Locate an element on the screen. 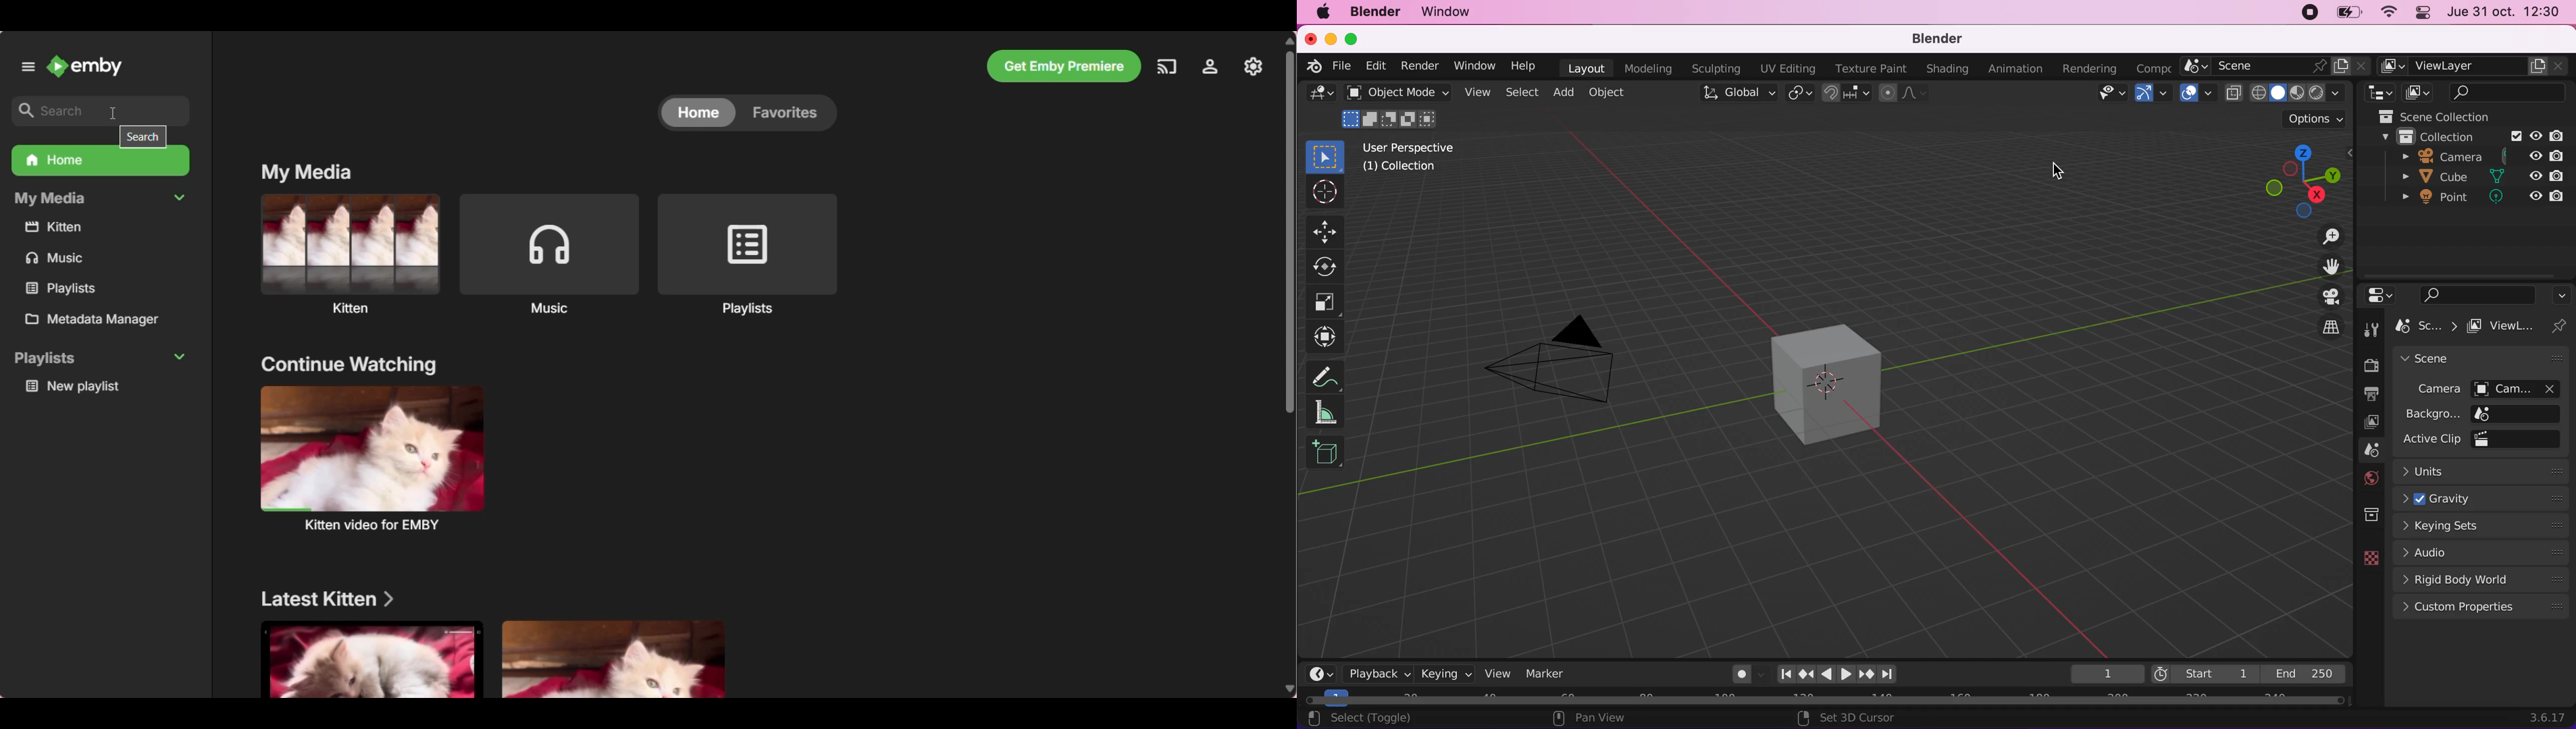 Image resolution: width=2576 pixels, height=756 pixels. Music is located at coordinates (548, 253).